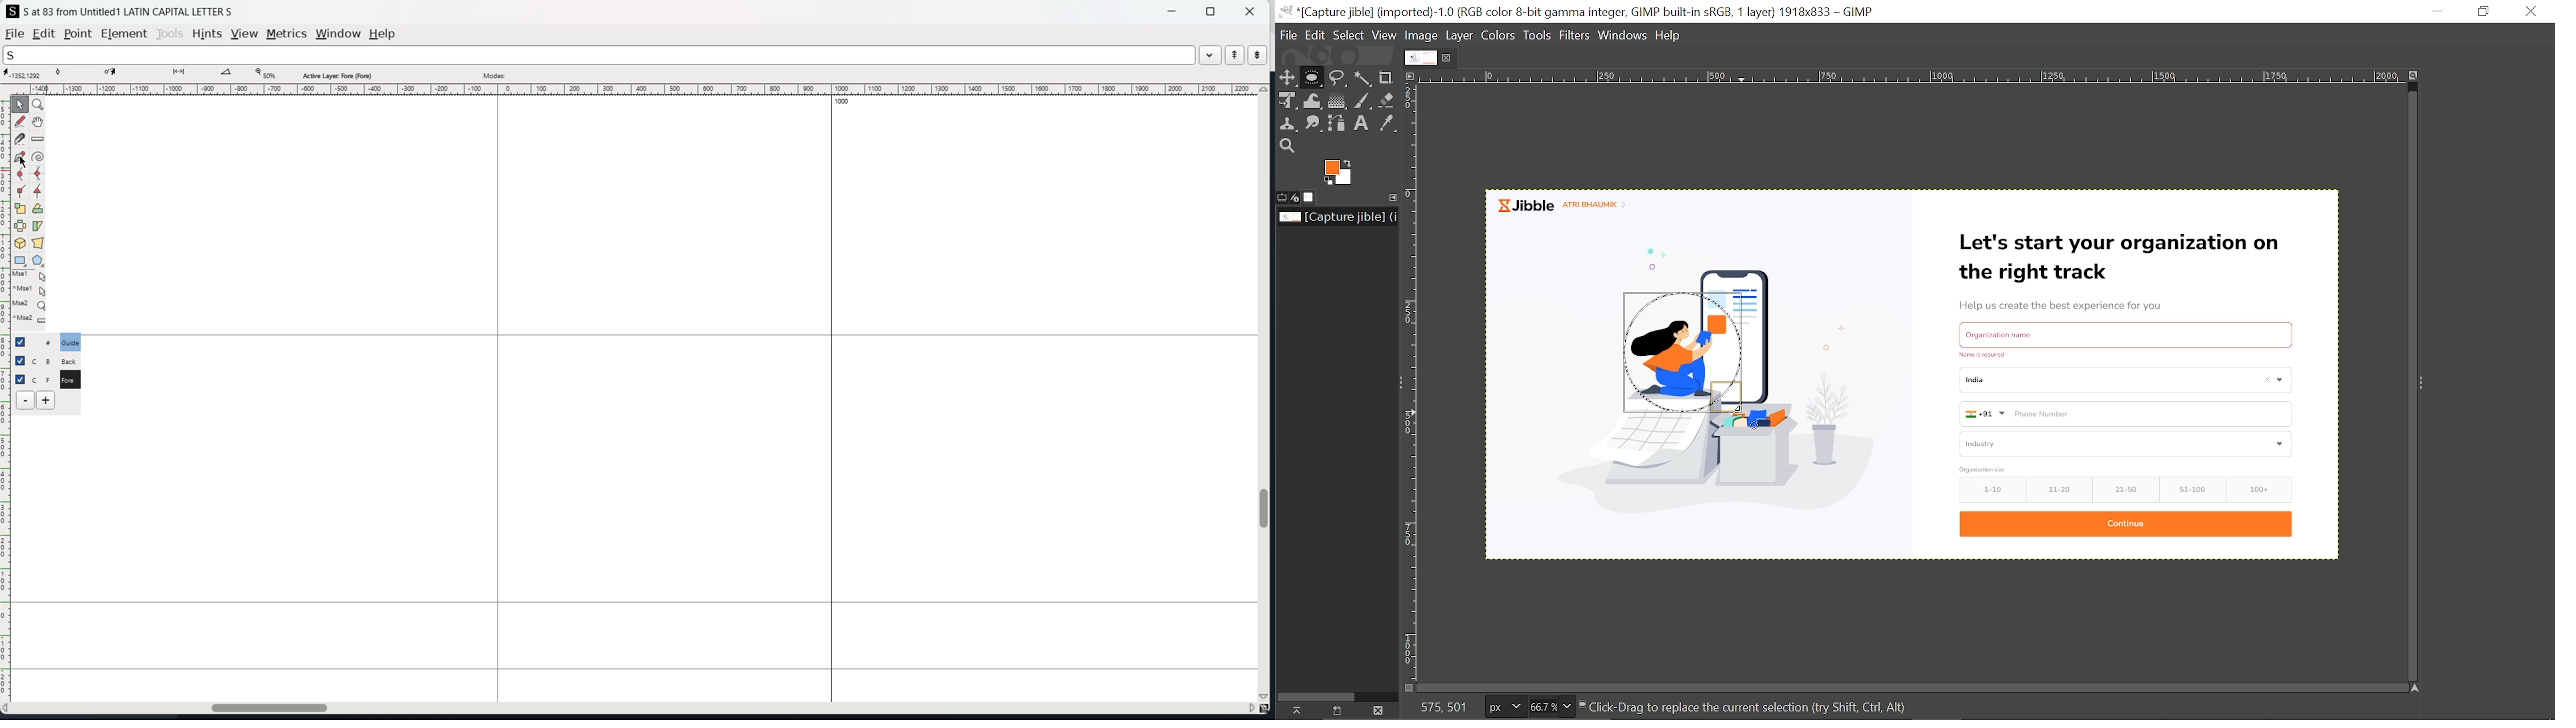 This screenshot has height=728, width=2576. I want to click on Image, so click(1425, 34).